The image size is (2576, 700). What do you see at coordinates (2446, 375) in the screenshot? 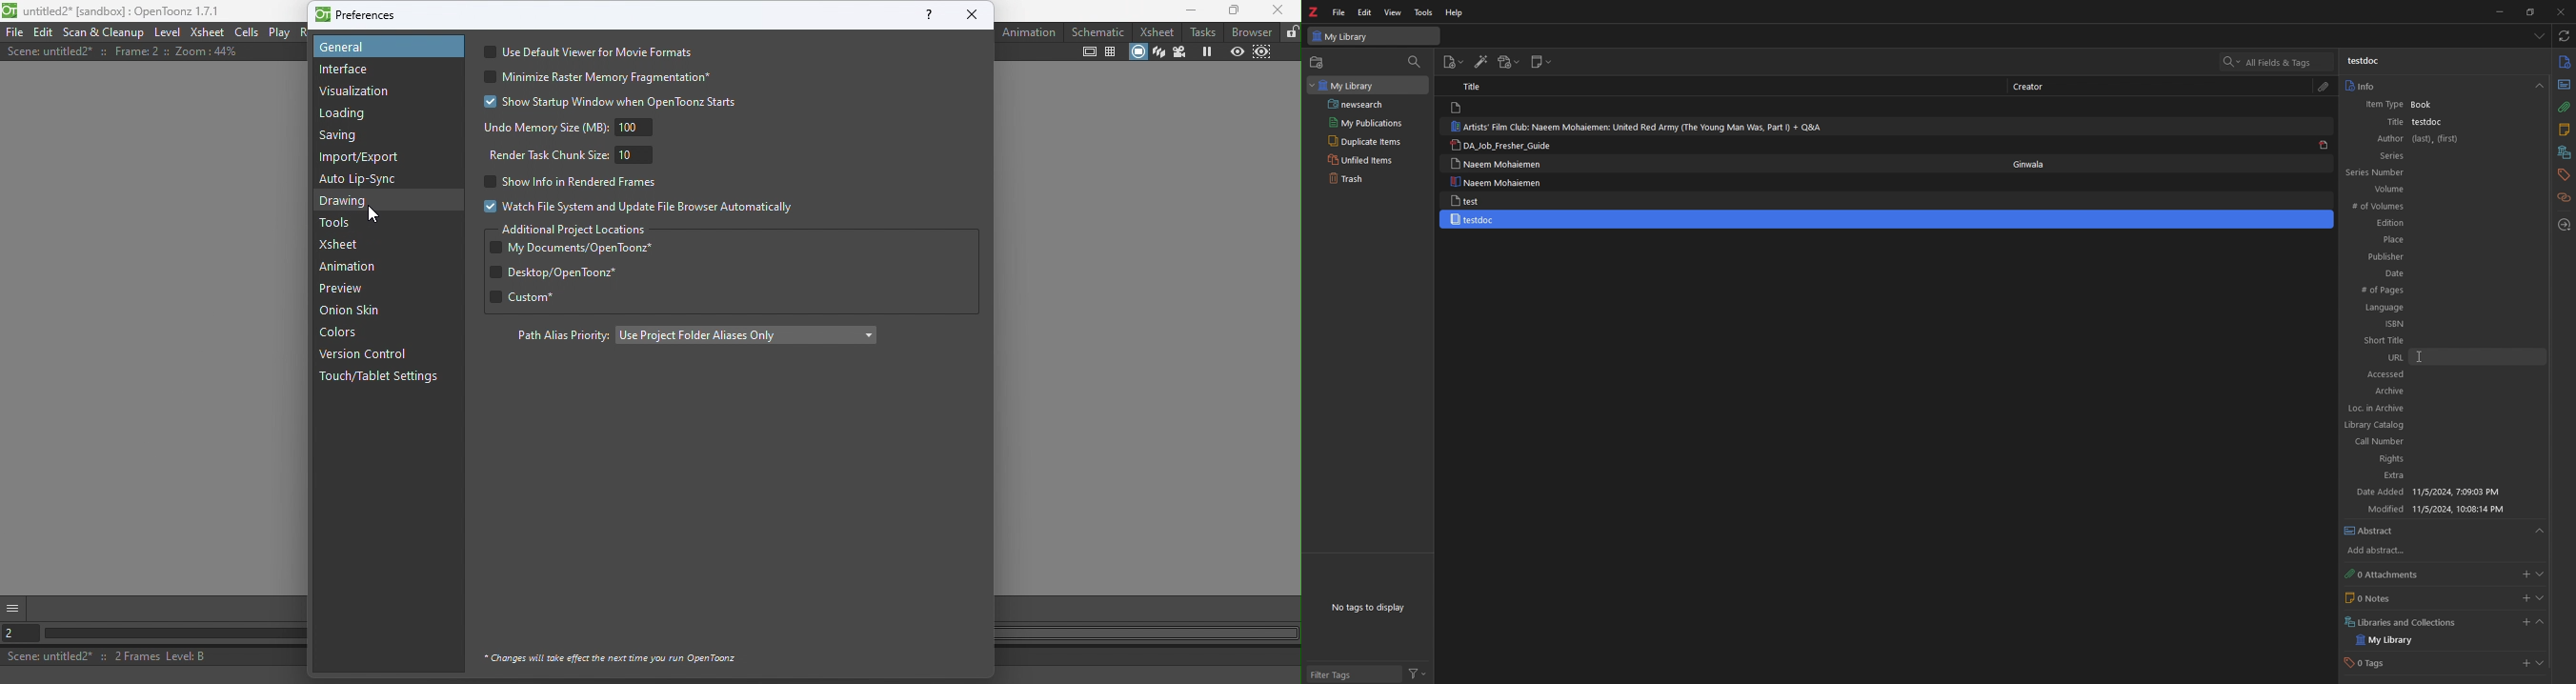
I see `Accessed` at bounding box center [2446, 375].